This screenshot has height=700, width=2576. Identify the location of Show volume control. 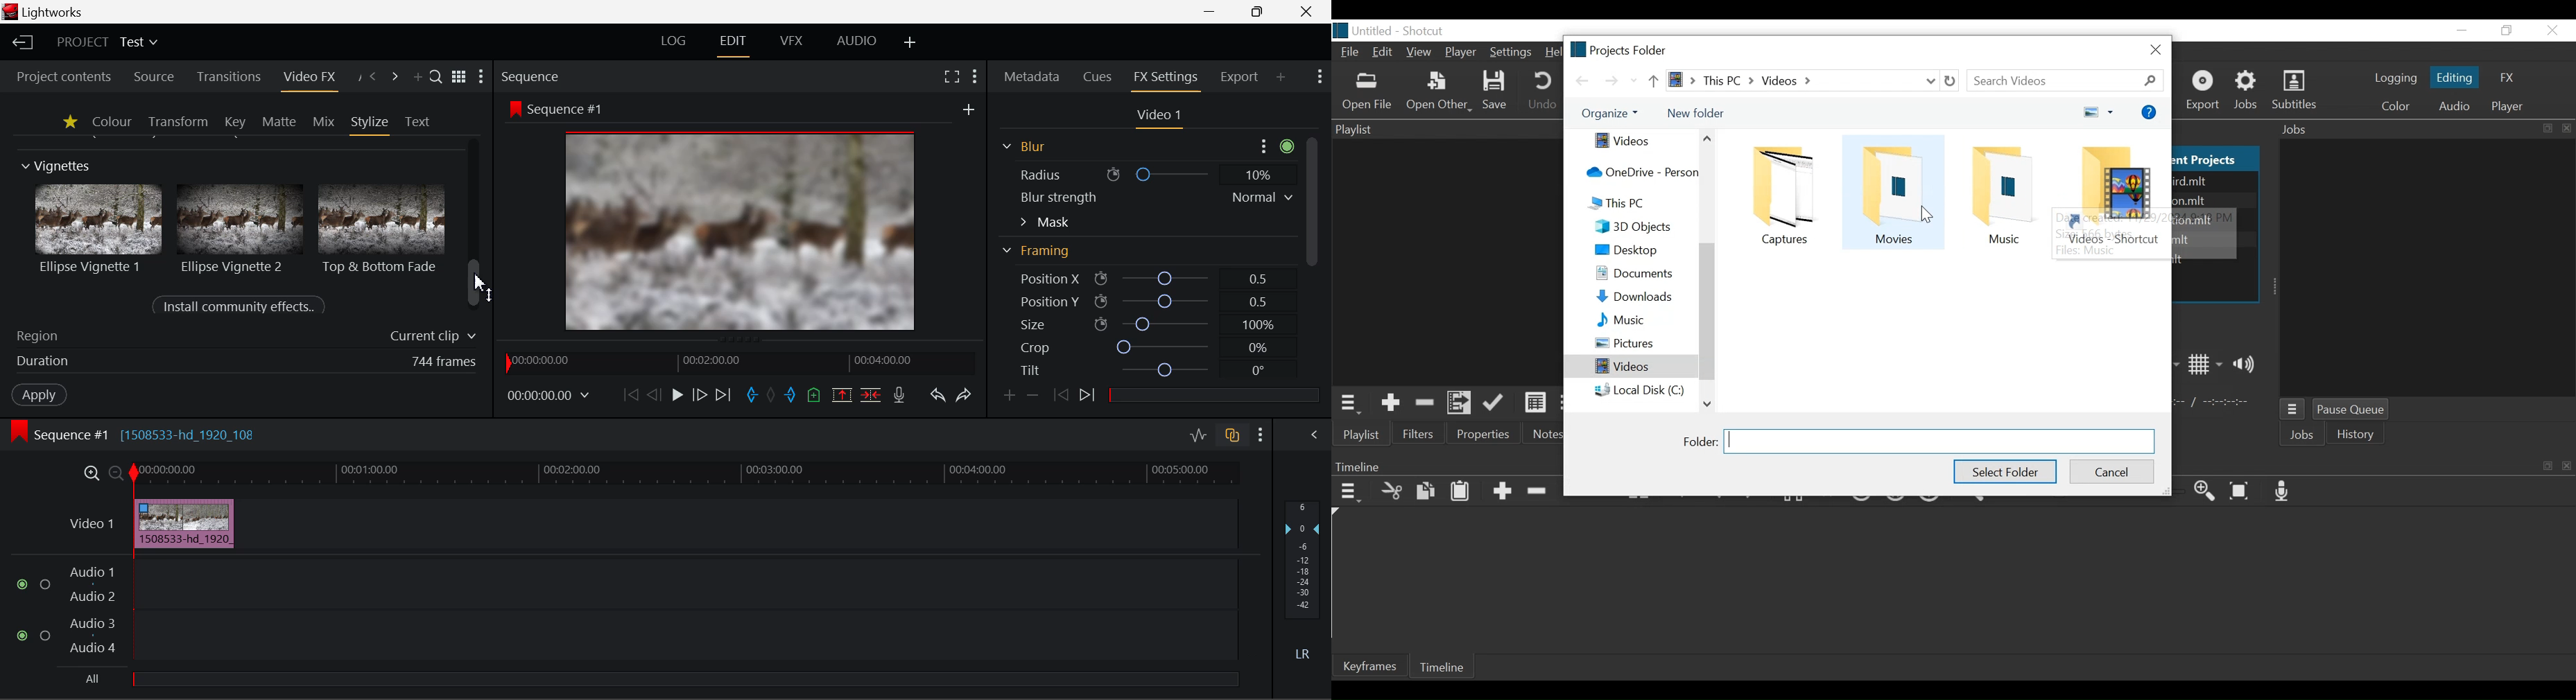
(2248, 364).